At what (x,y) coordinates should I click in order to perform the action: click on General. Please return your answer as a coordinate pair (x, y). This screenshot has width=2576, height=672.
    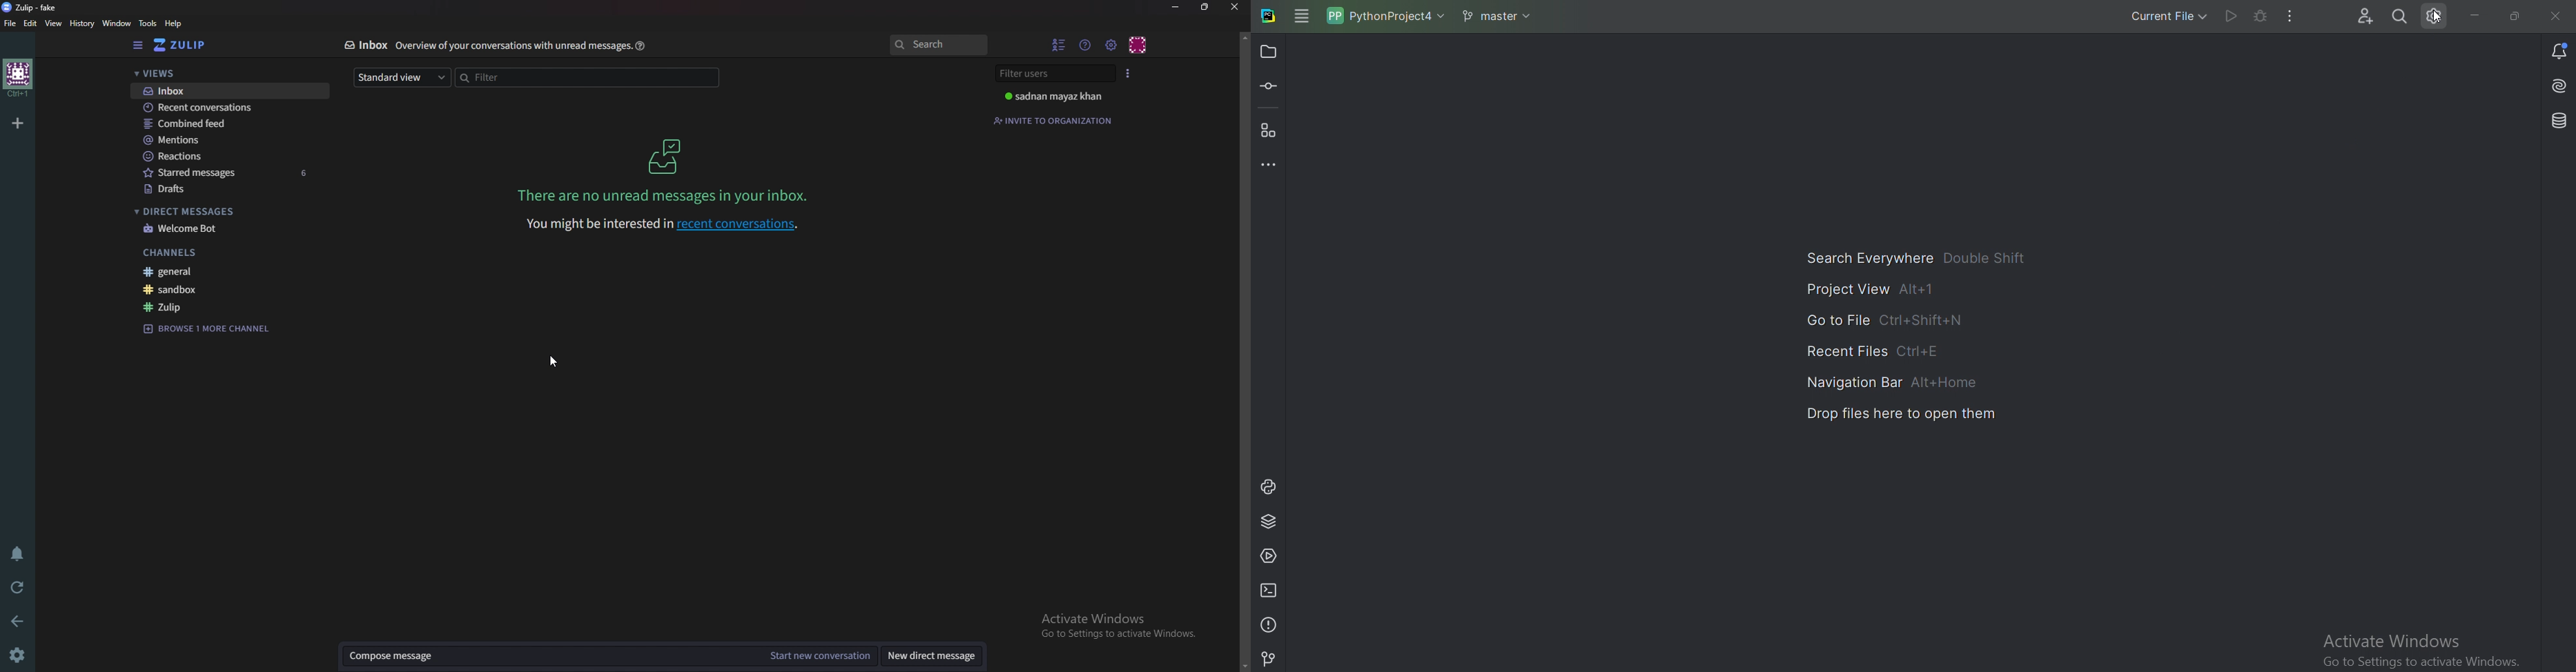
    Looking at the image, I should click on (229, 271).